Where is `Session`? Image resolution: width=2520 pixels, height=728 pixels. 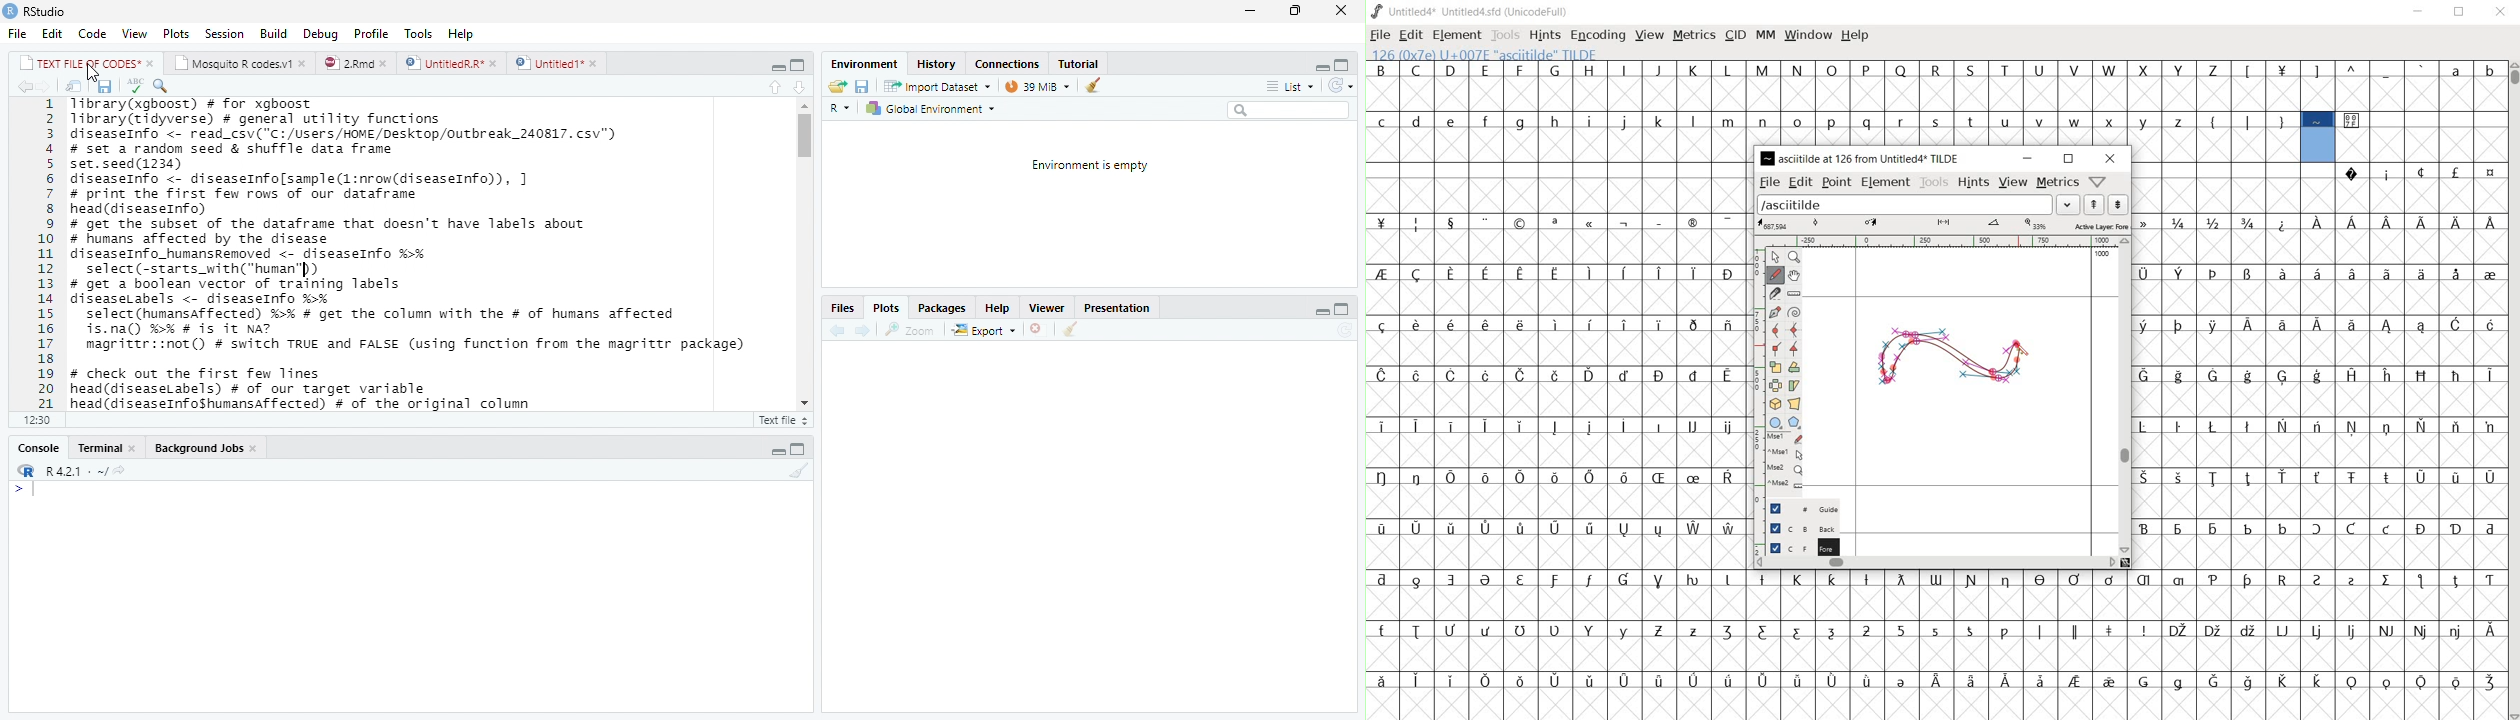
Session is located at coordinates (225, 33).